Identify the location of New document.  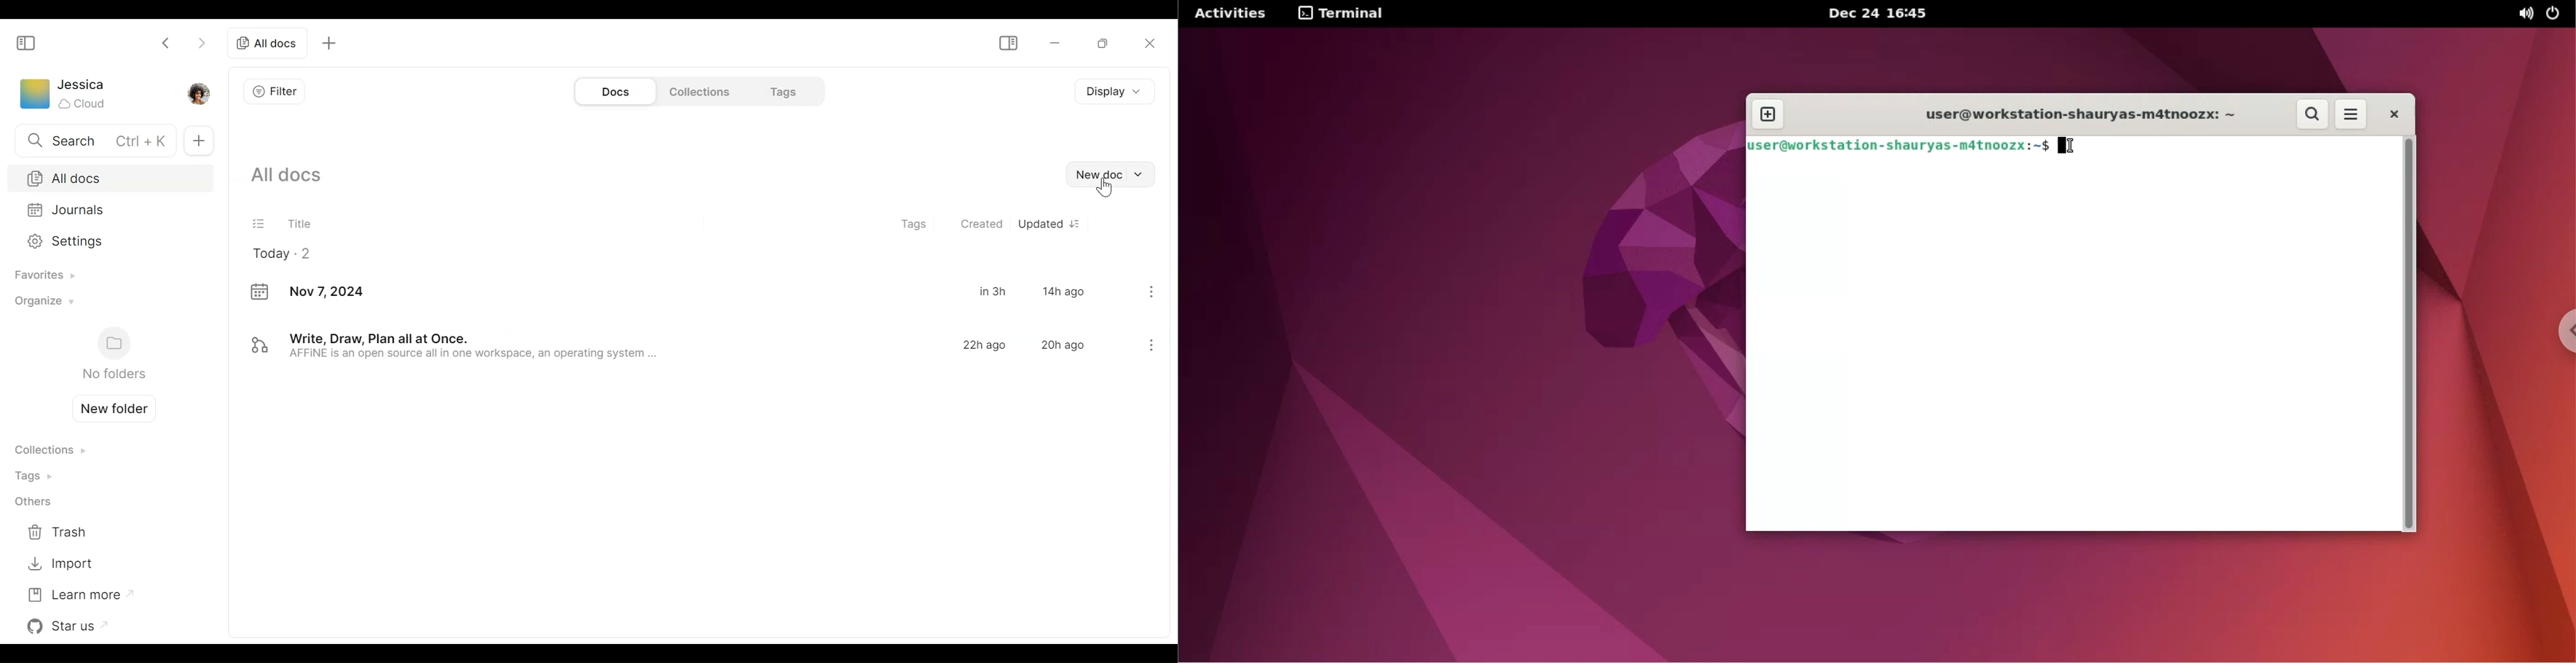
(1079, 224).